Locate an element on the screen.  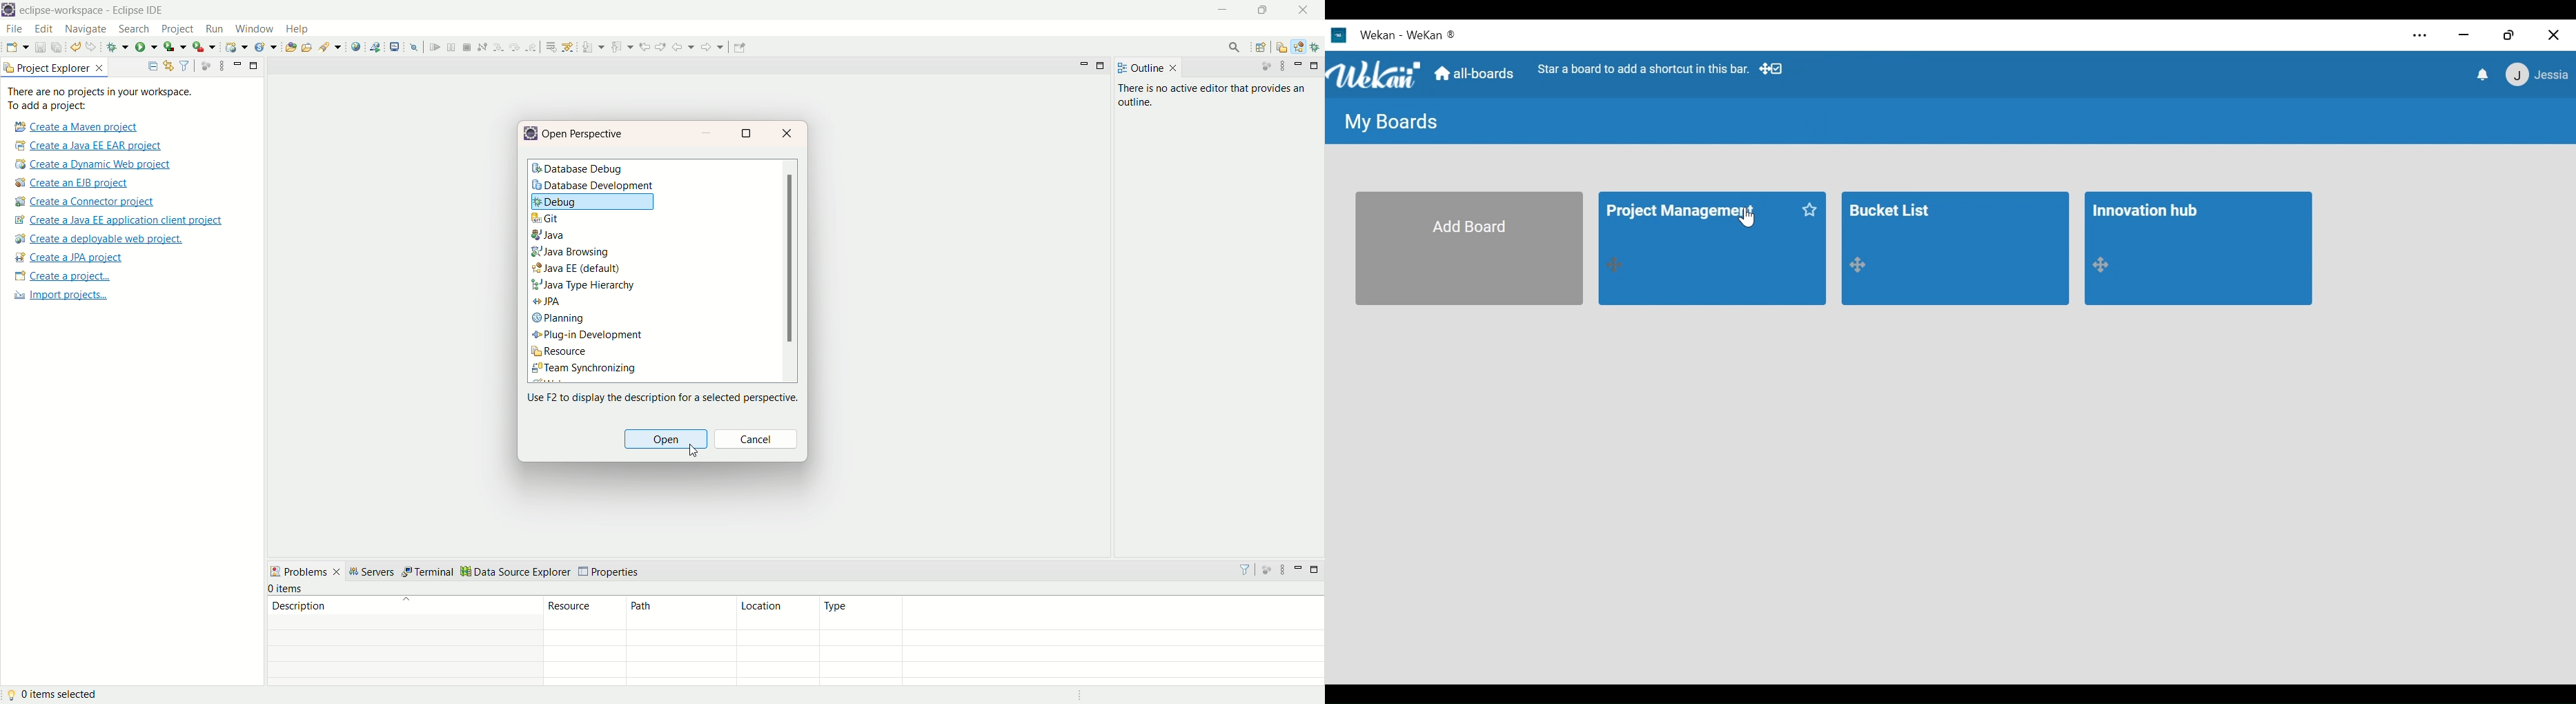
There are no projects in your workspace. To add a project: is located at coordinates (102, 97).